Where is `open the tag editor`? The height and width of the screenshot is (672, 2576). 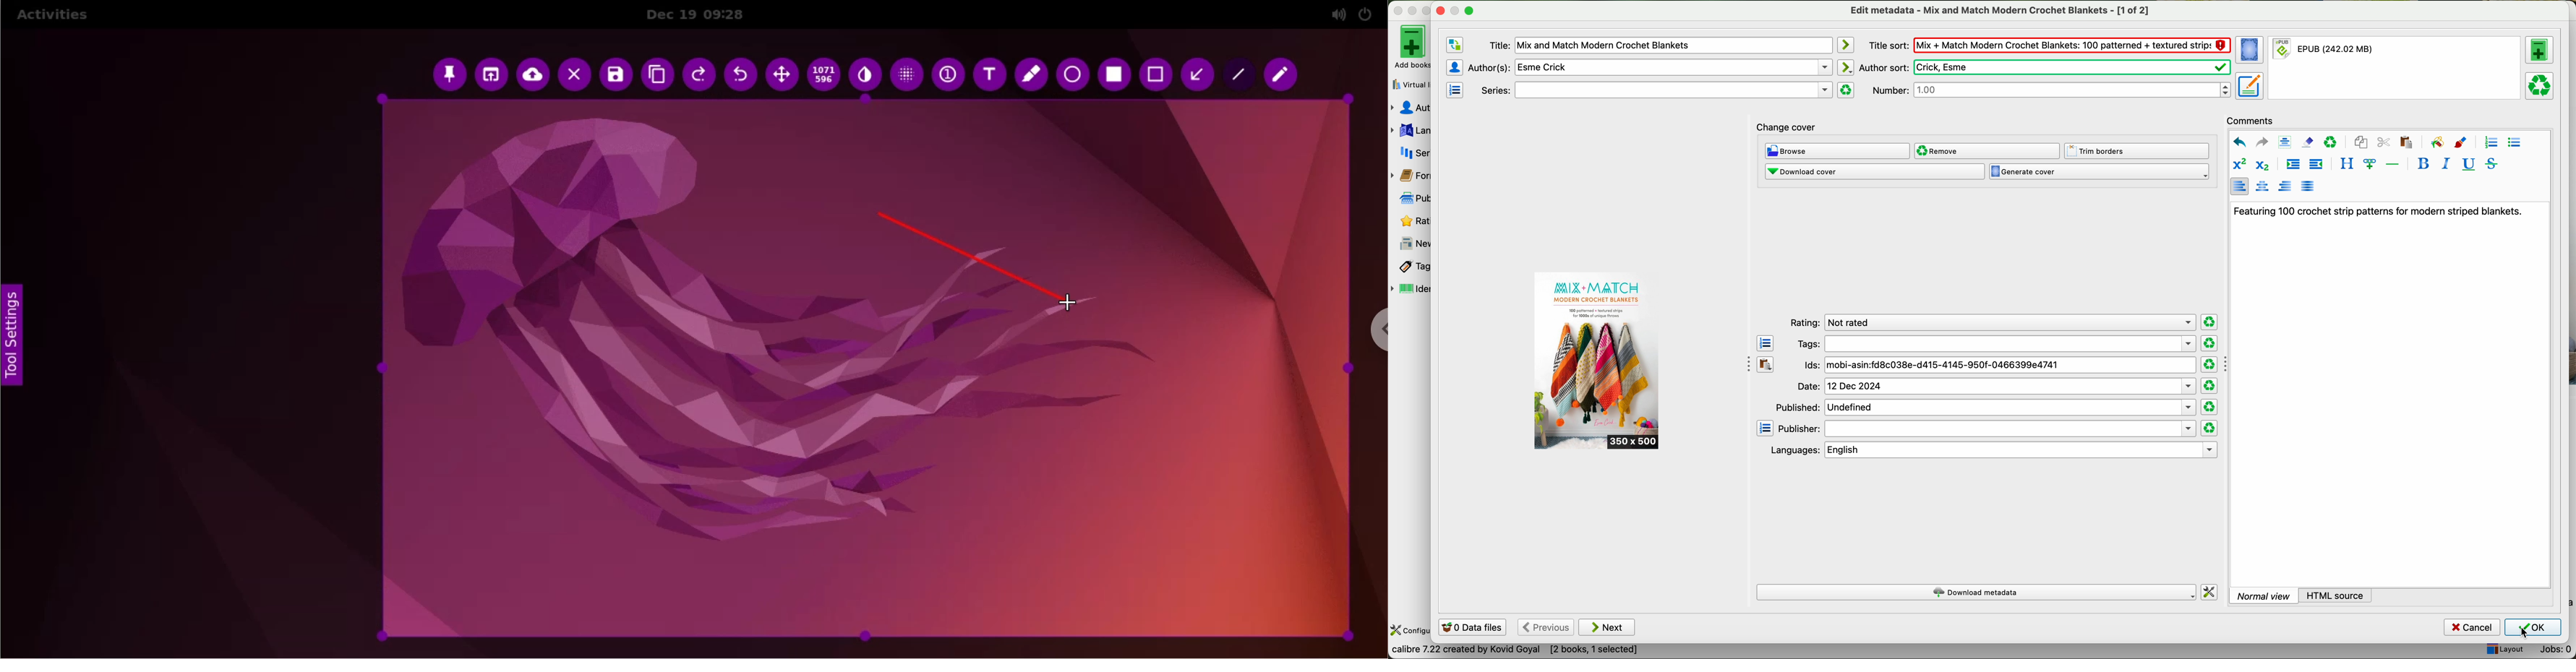 open the tag editor is located at coordinates (1766, 344).